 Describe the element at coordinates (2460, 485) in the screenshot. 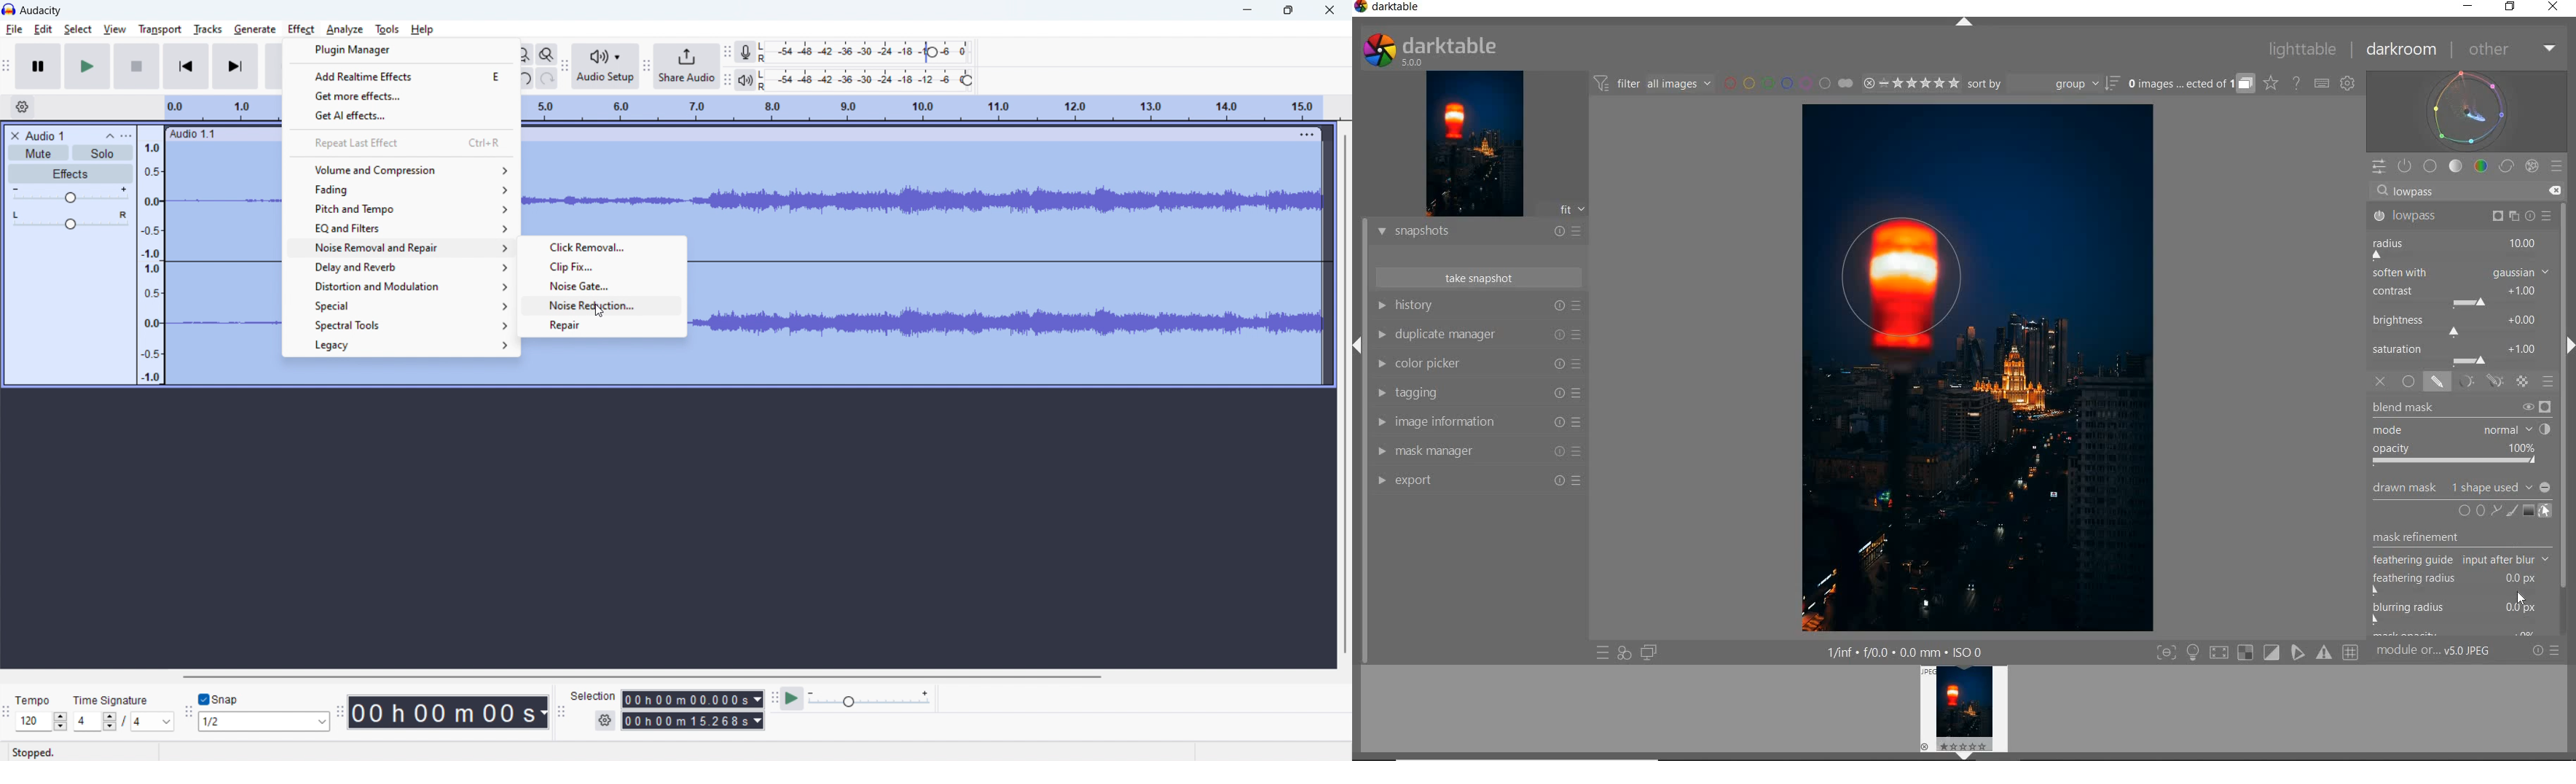

I see `DRAWN AMSK` at that location.